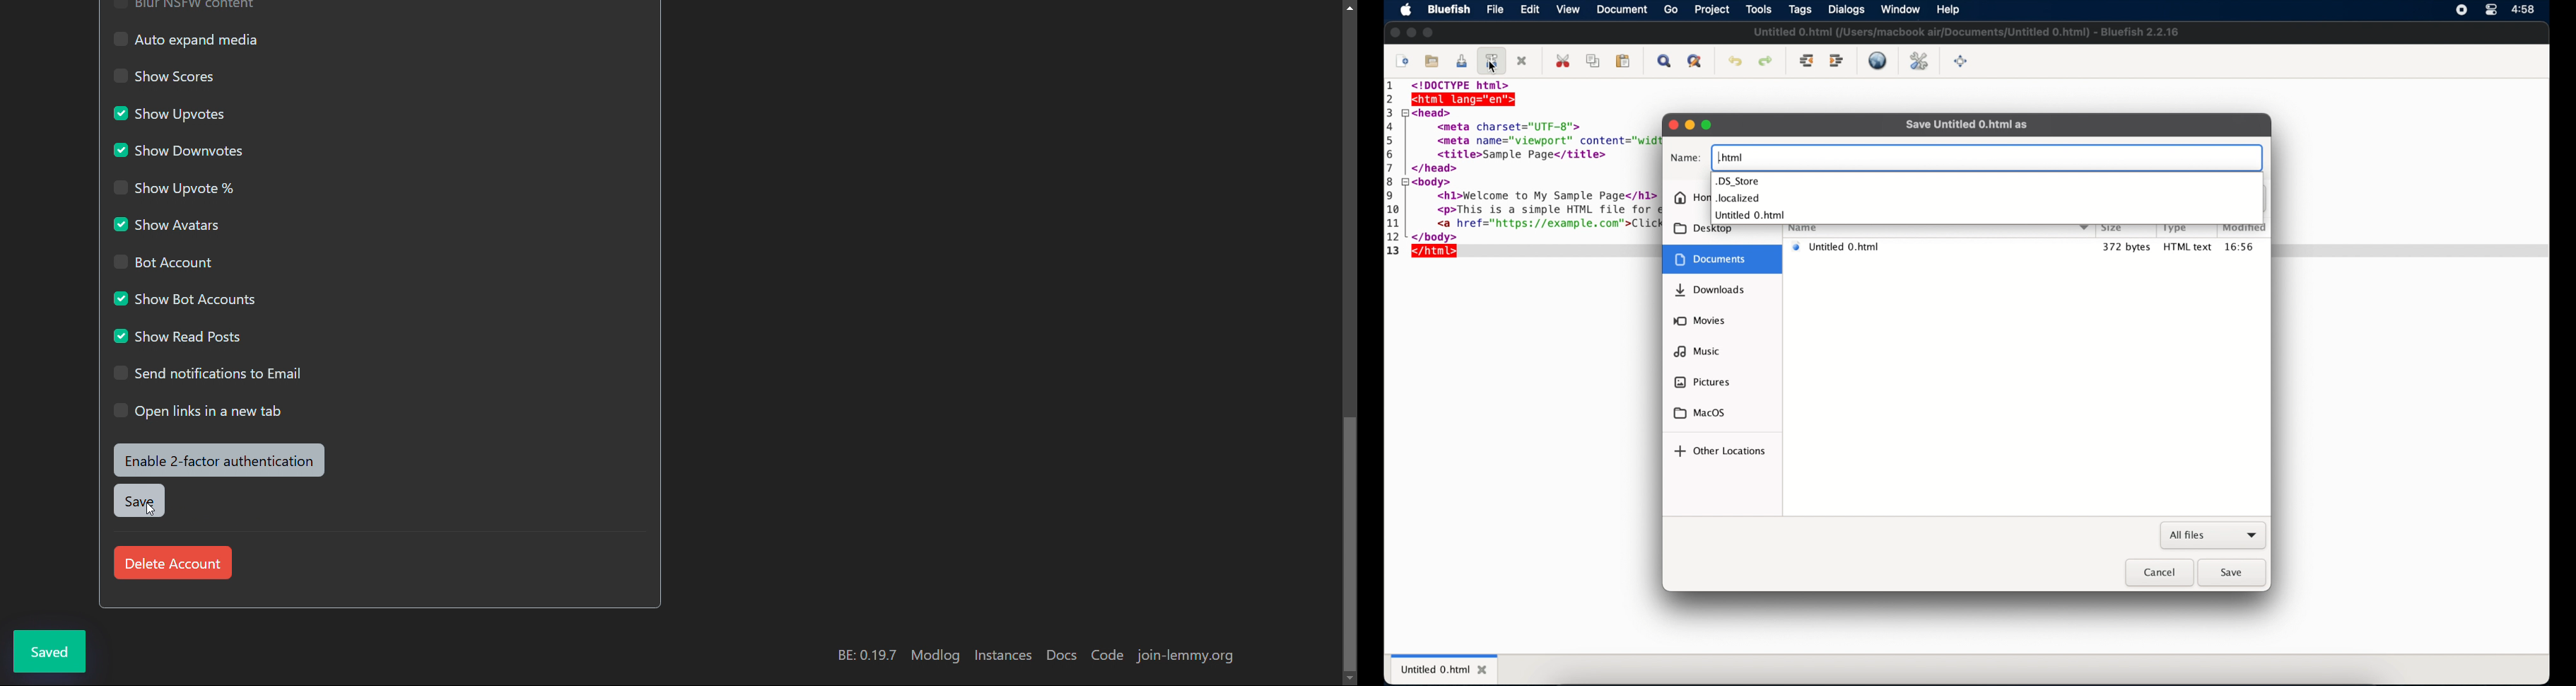  Describe the element at coordinates (1837, 61) in the screenshot. I see `indent` at that location.